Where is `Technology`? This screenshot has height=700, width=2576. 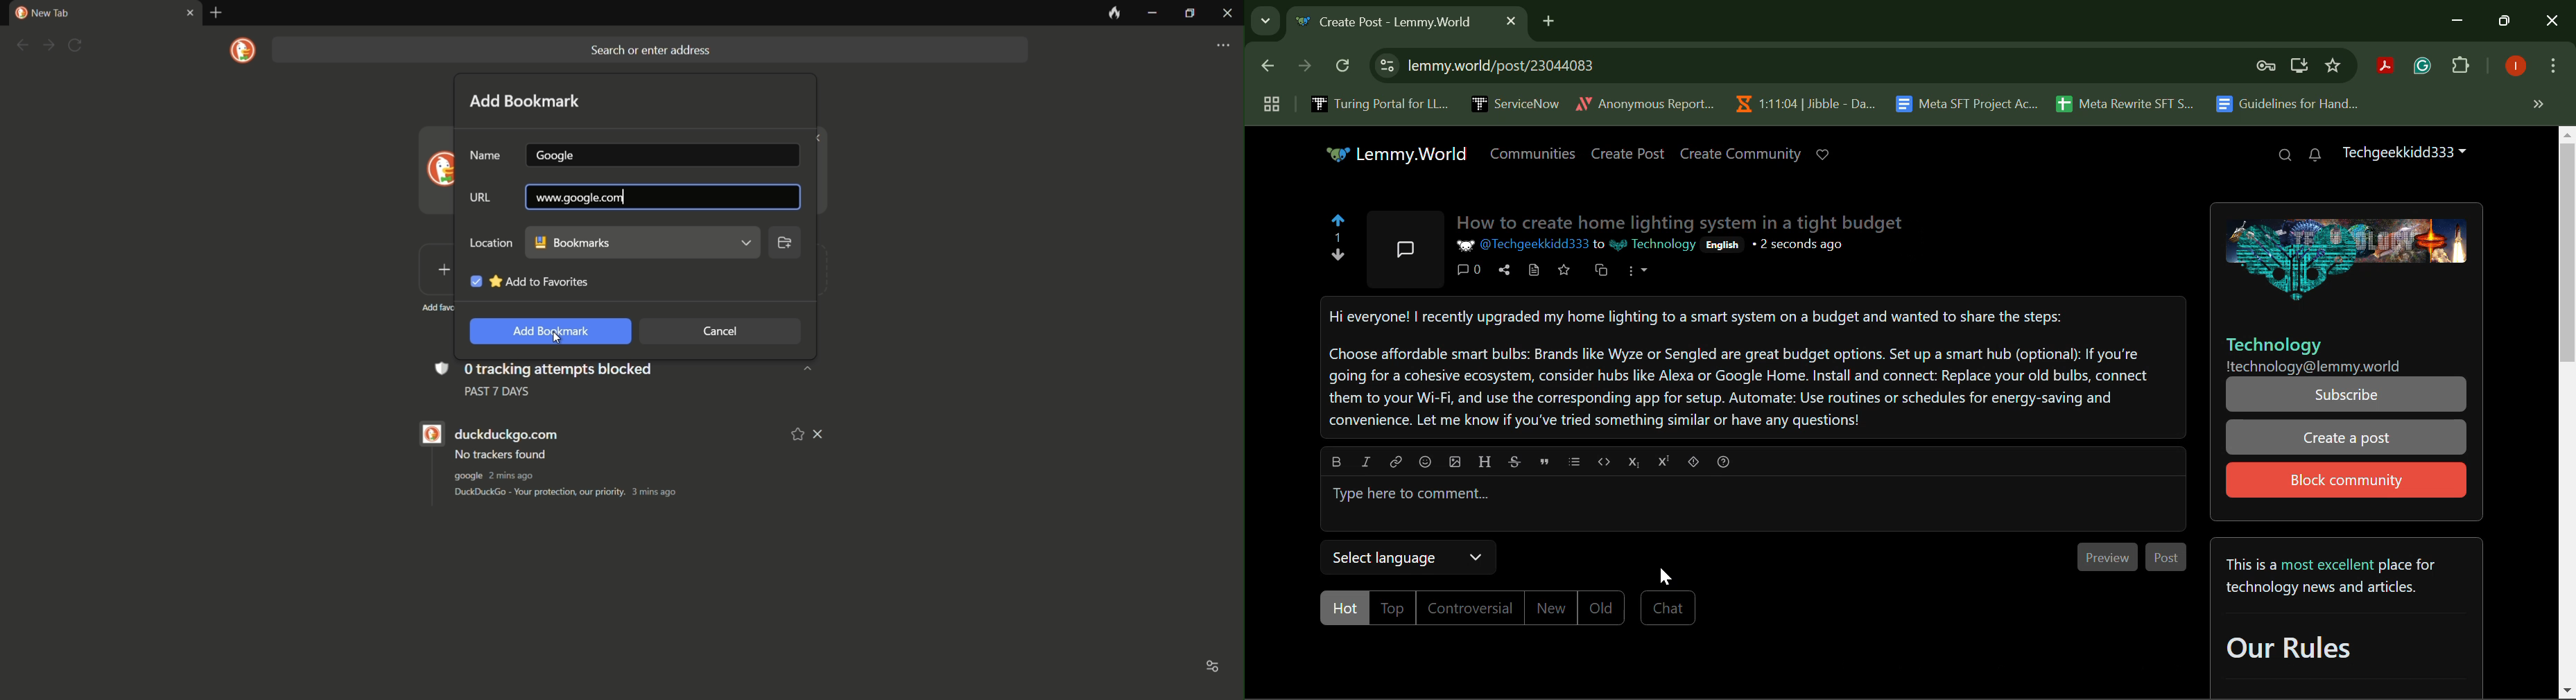 Technology is located at coordinates (2274, 346).